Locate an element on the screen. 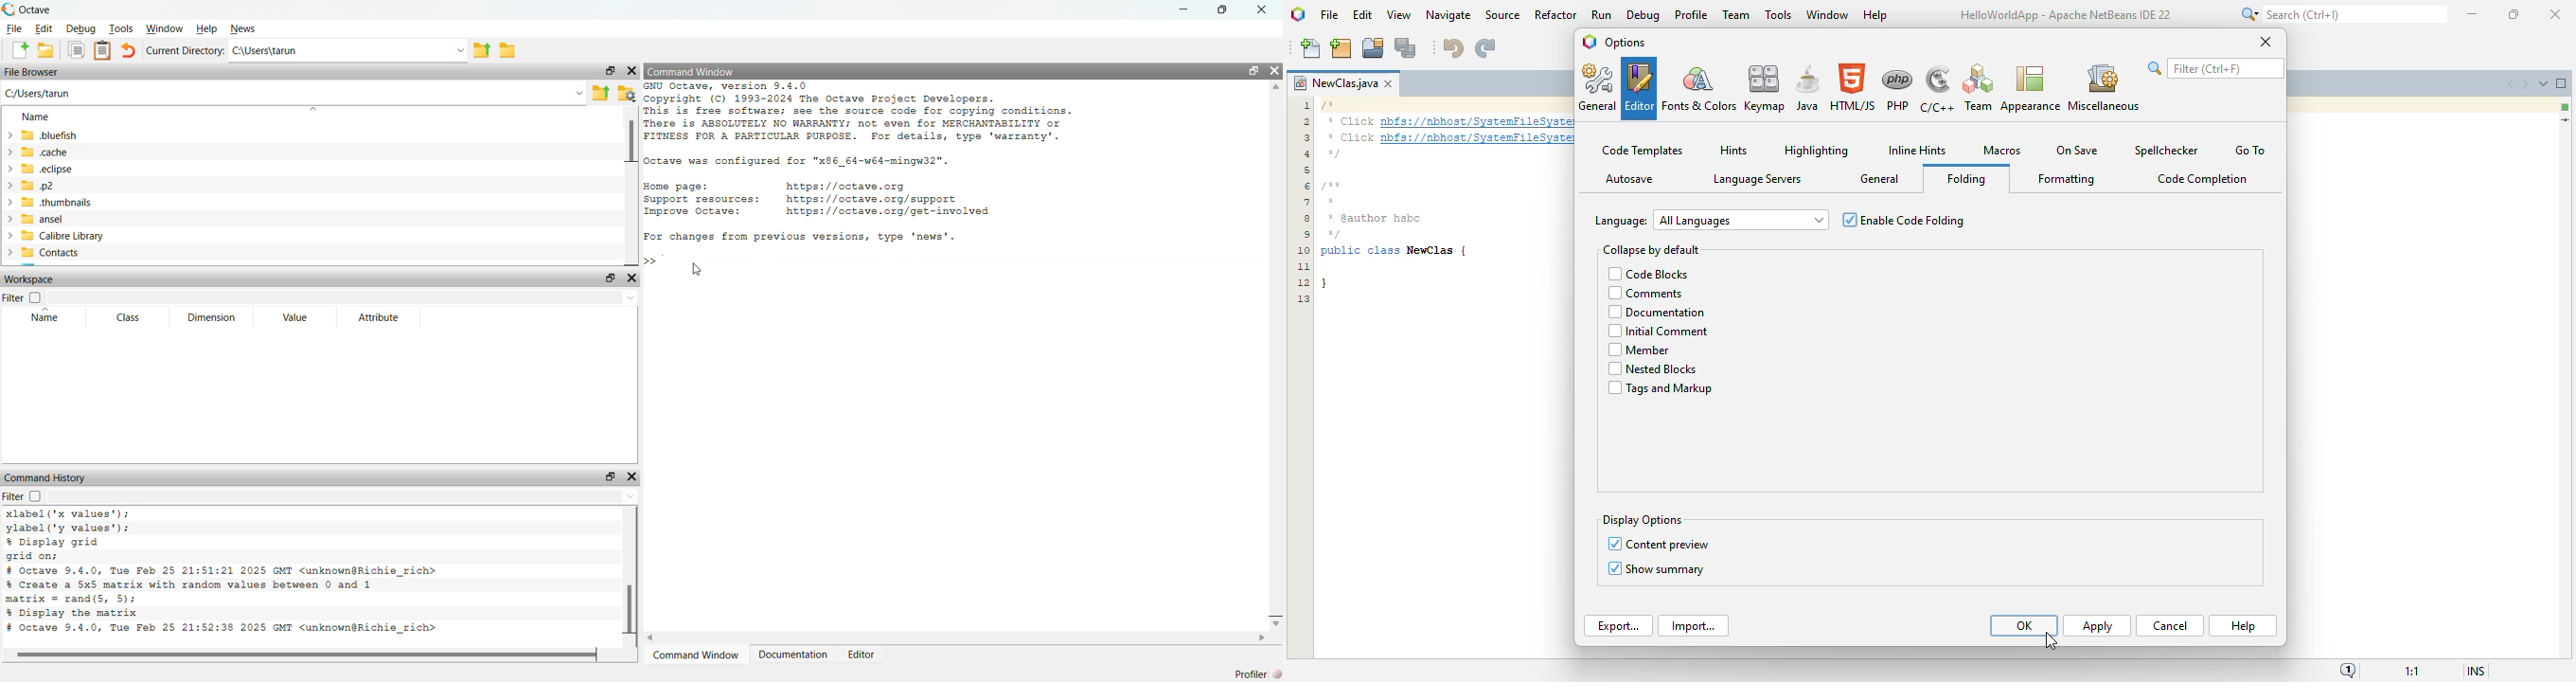 This screenshot has height=700, width=2576. logo is located at coordinates (1589, 42).